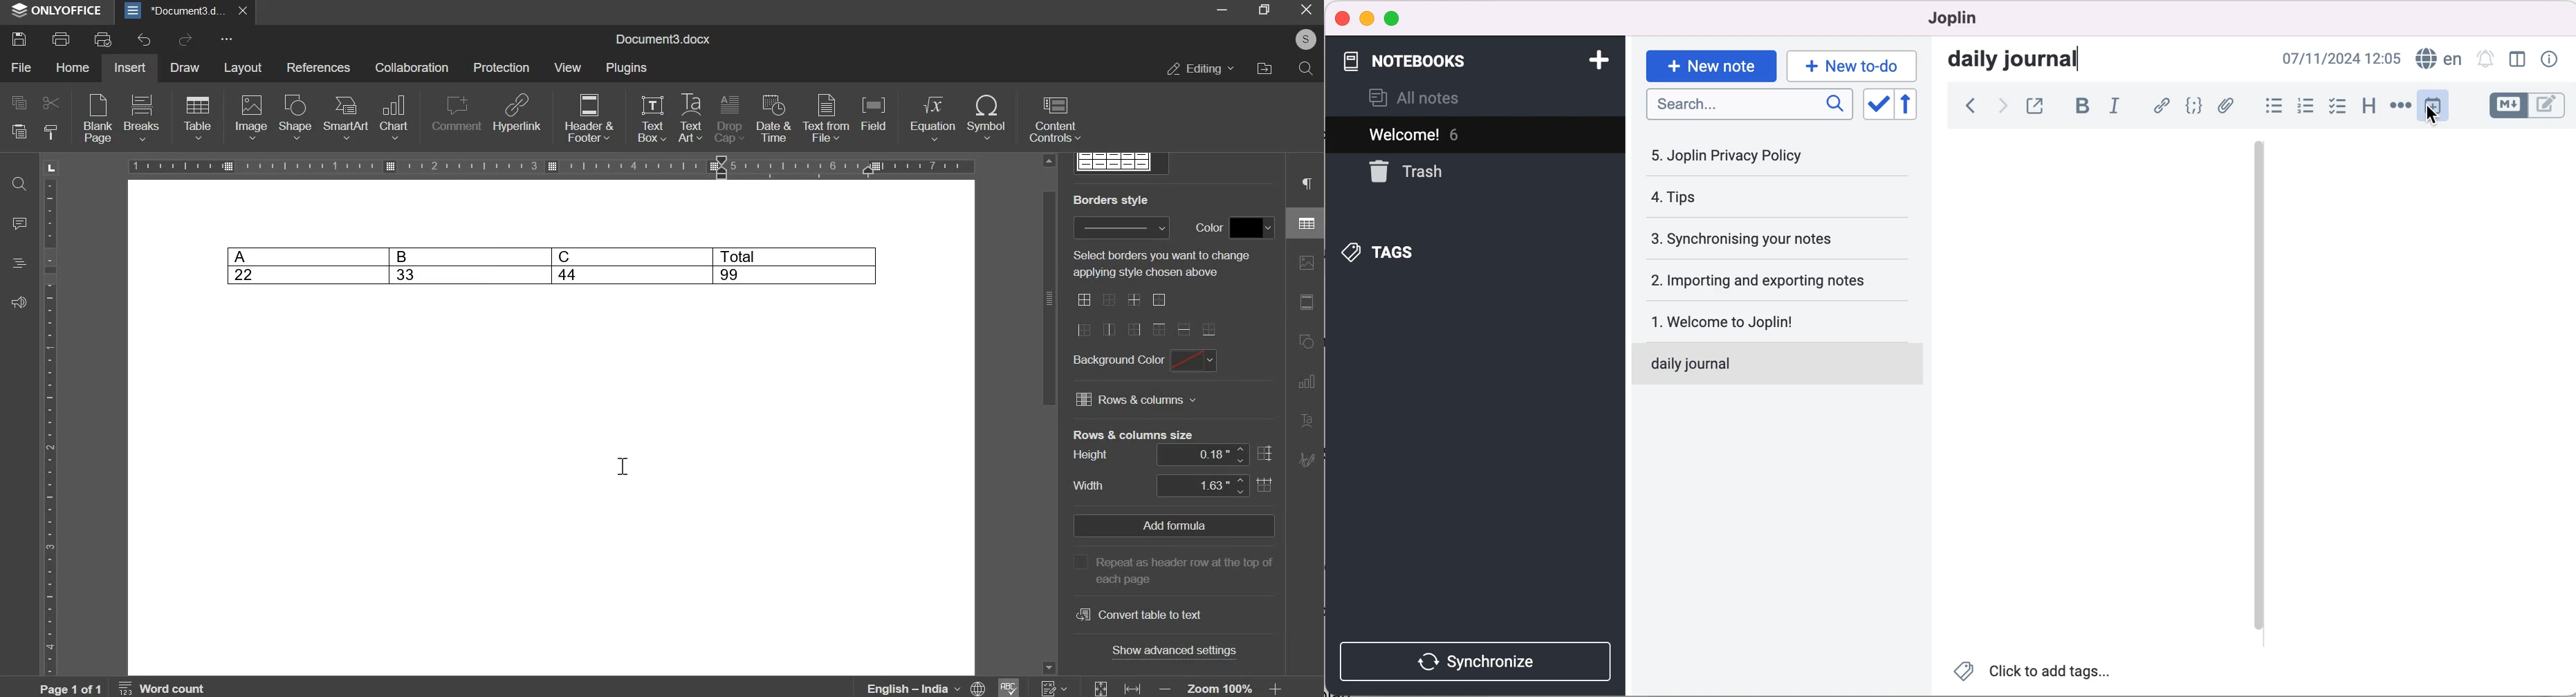 The width and height of the screenshot is (2576, 700). Describe the element at coordinates (1306, 301) in the screenshot. I see `slide settings` at that location.